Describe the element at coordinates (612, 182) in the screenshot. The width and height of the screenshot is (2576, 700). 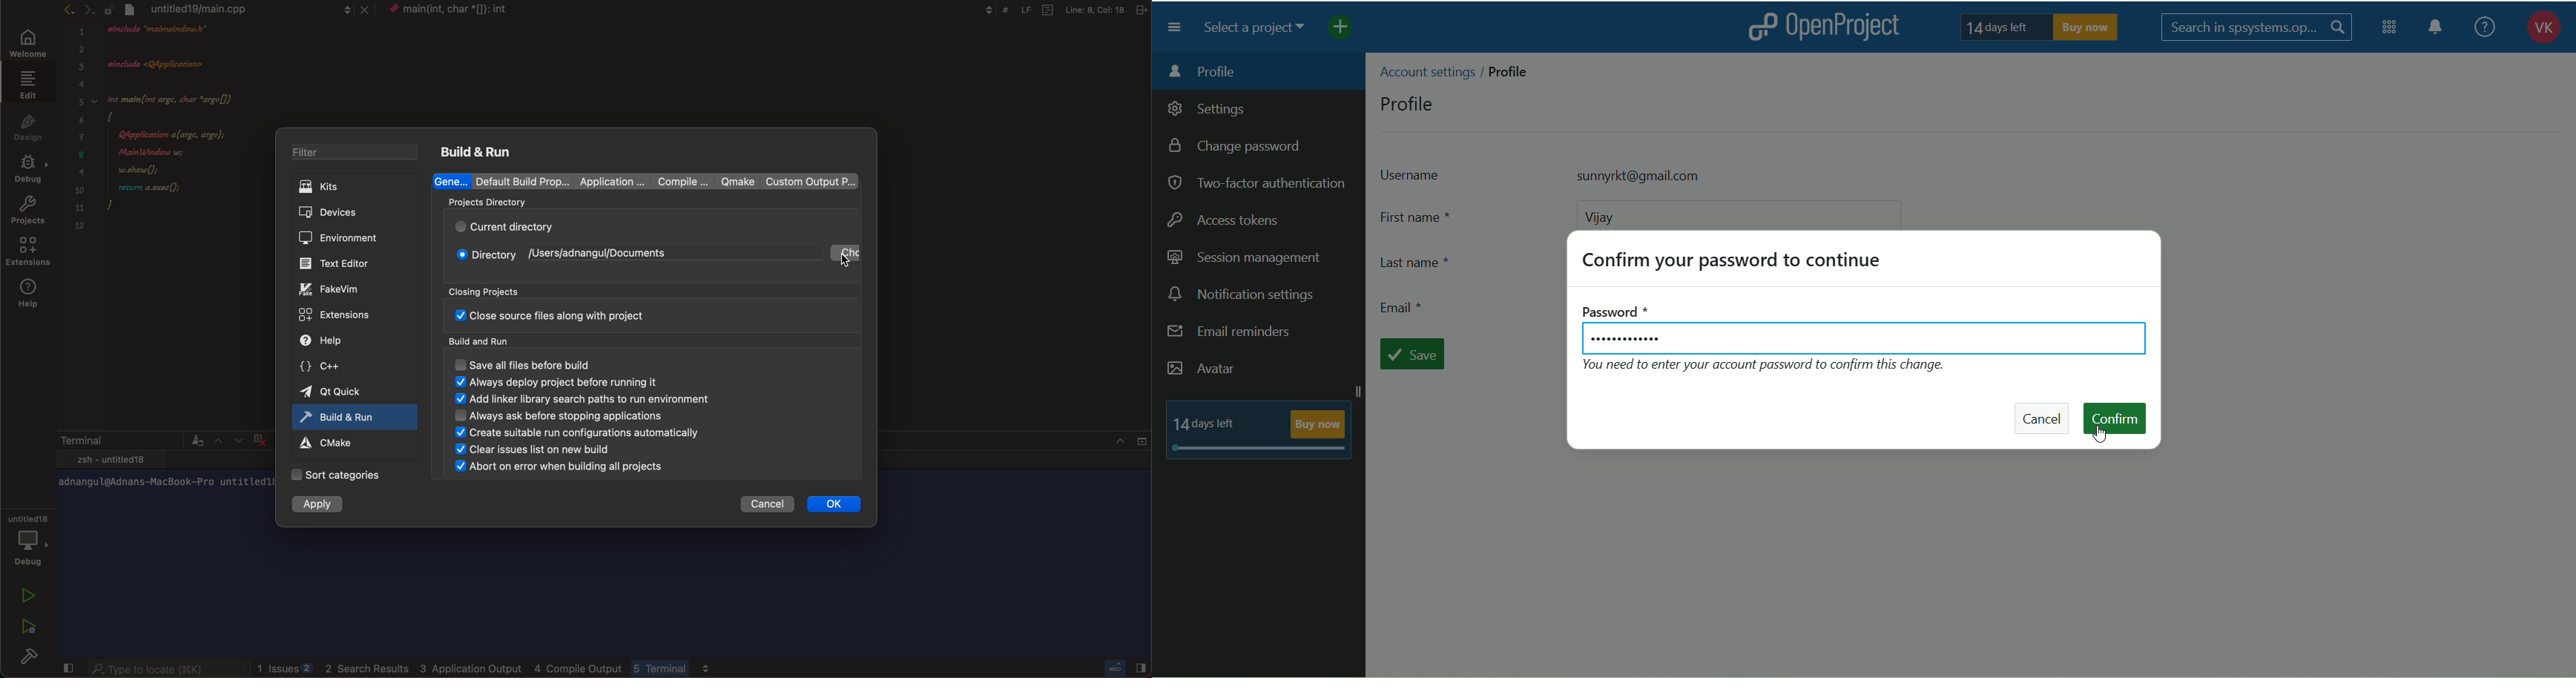
I see `Application ` at that location.